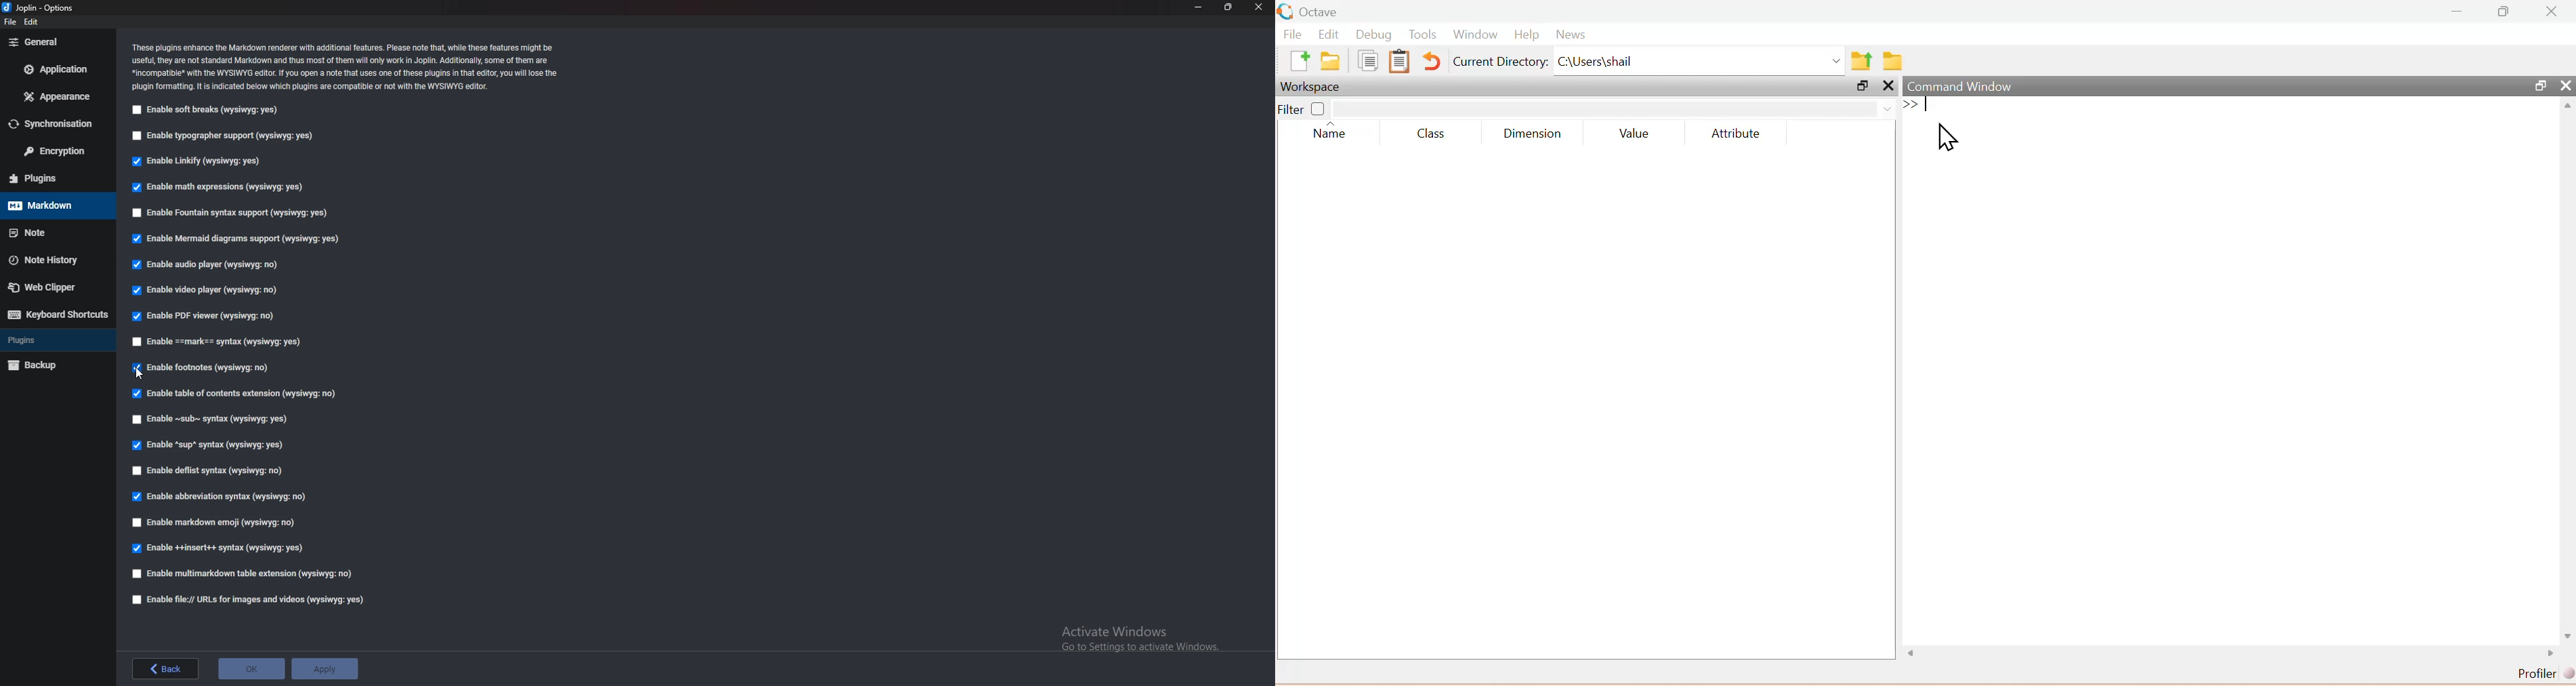  I want to click on Keyboard shortcuts, so click(60, 314).